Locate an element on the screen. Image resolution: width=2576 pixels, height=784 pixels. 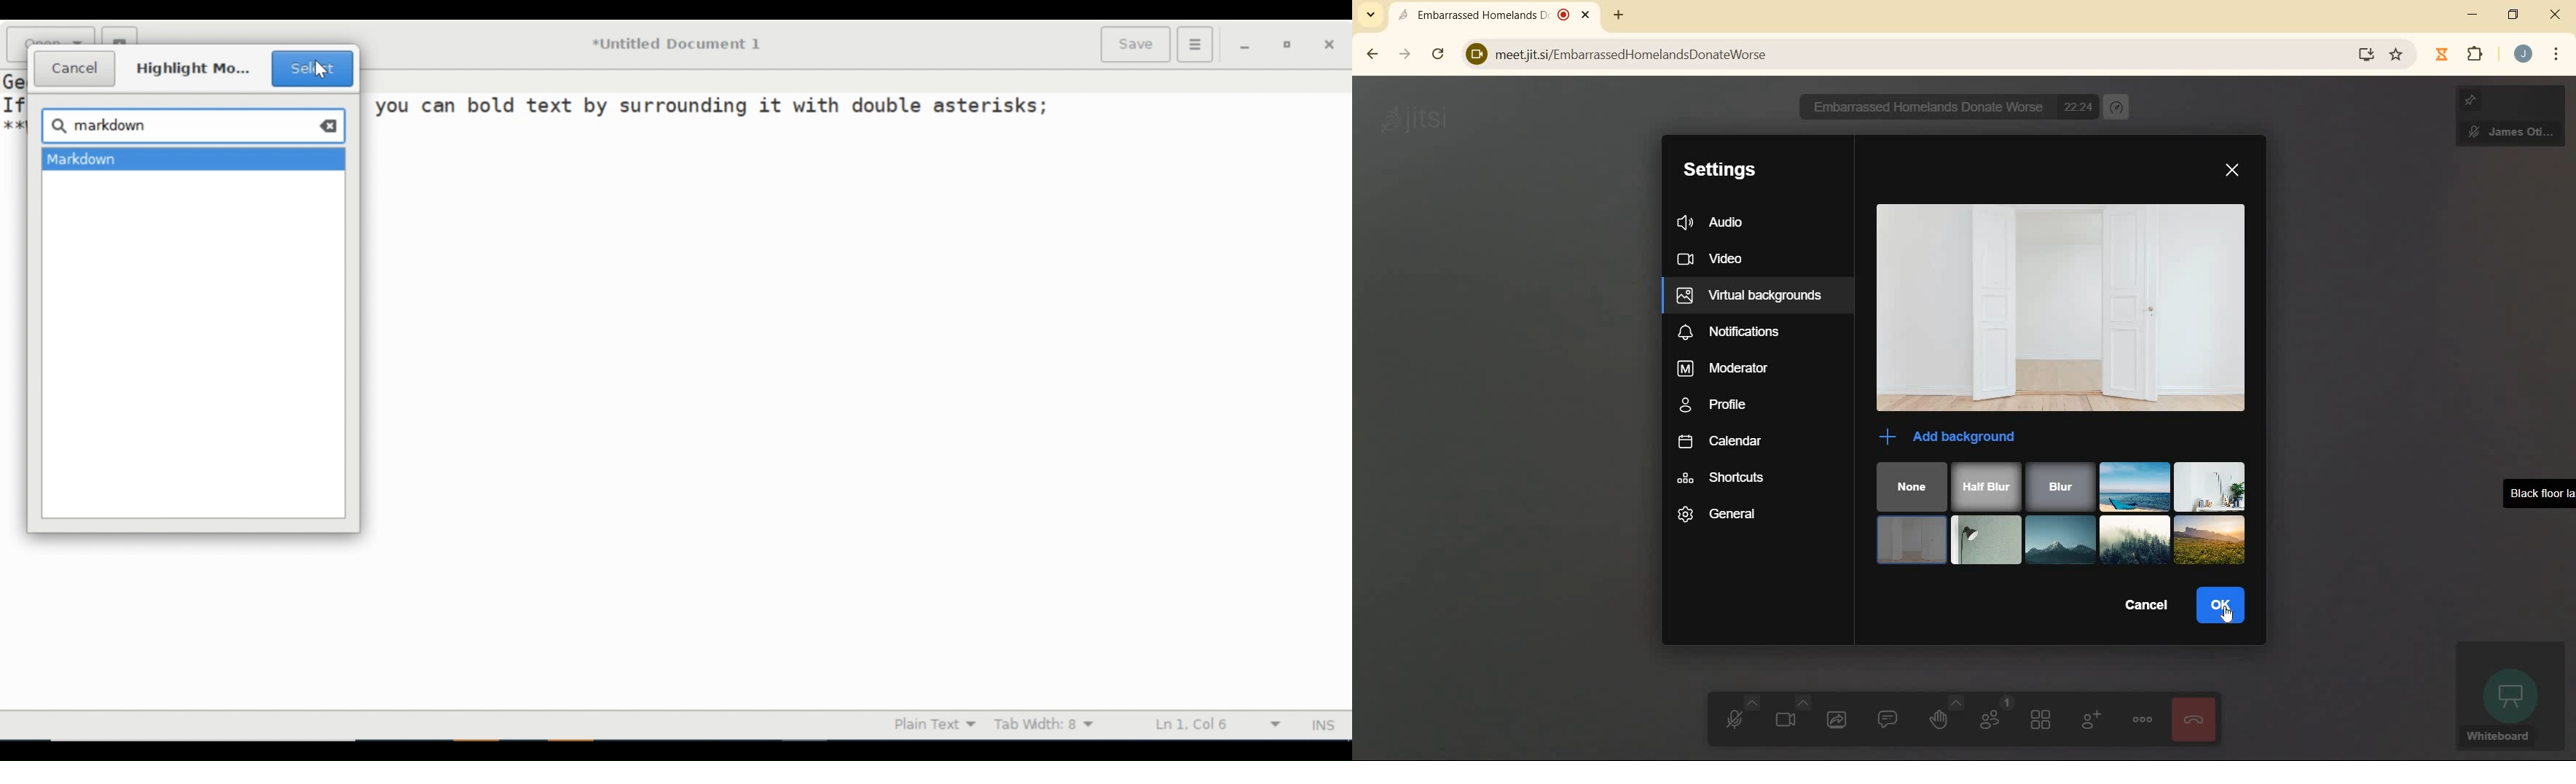
you can bold text by surrounding 1t with double asterisks; is located at coordinates (711, 106).